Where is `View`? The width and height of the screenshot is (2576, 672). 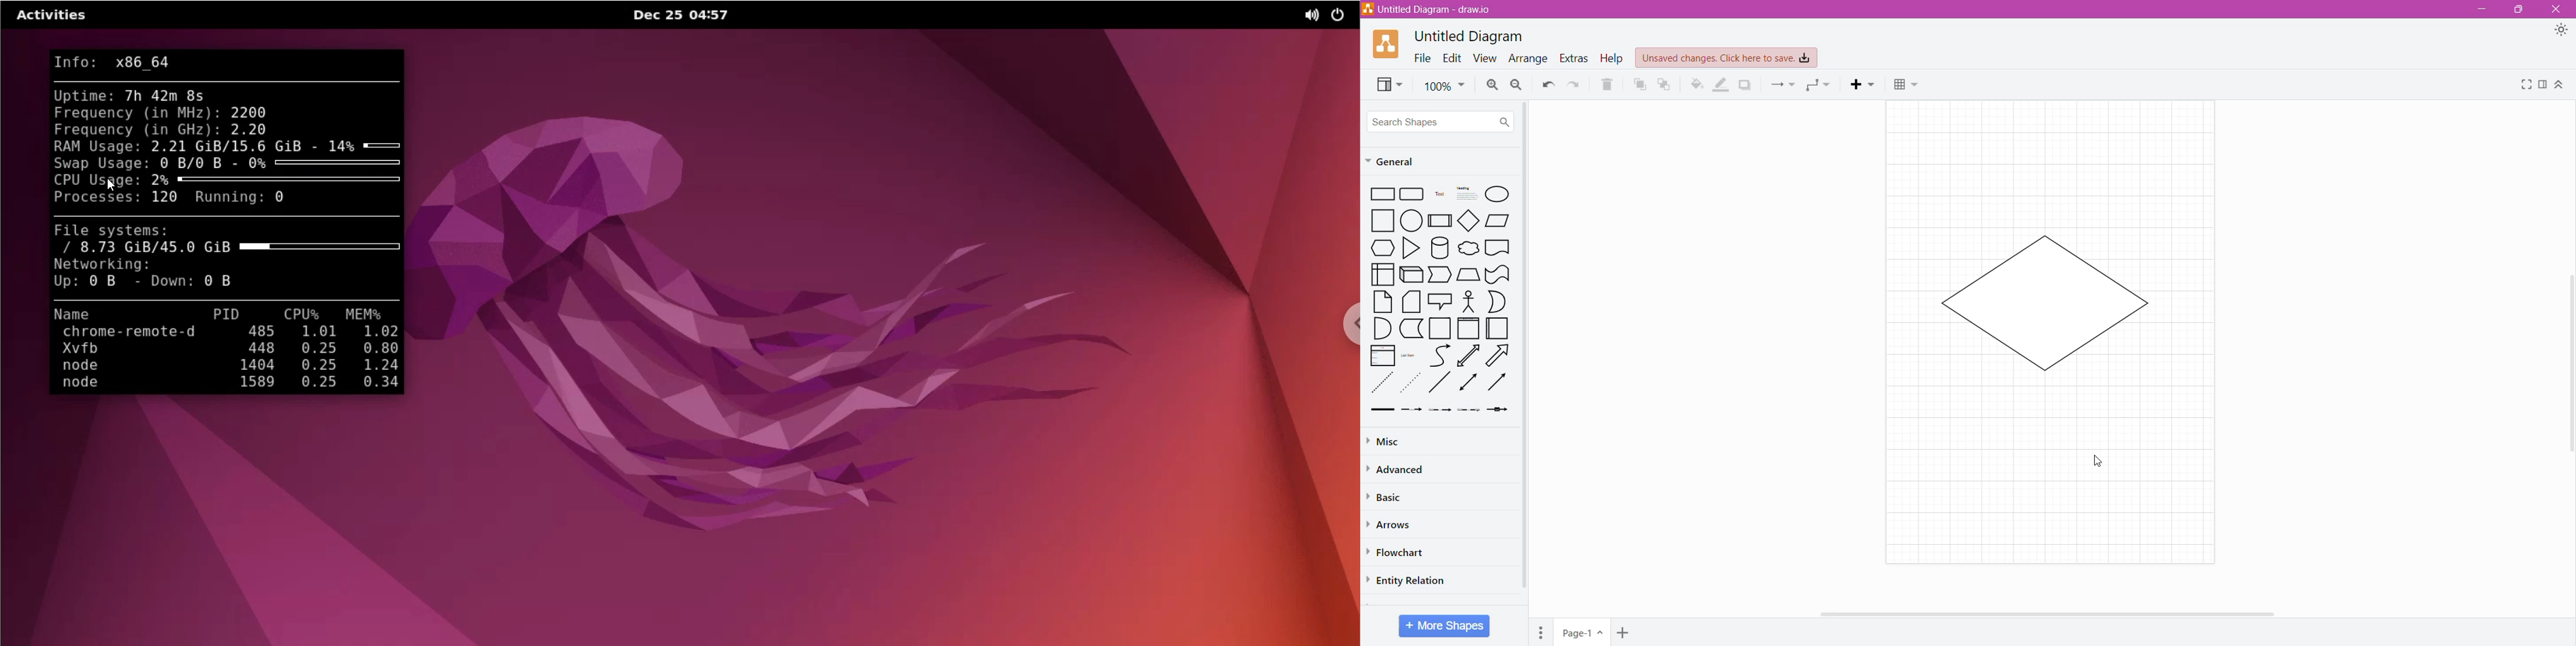 View is located at coordinates (1388, 85).